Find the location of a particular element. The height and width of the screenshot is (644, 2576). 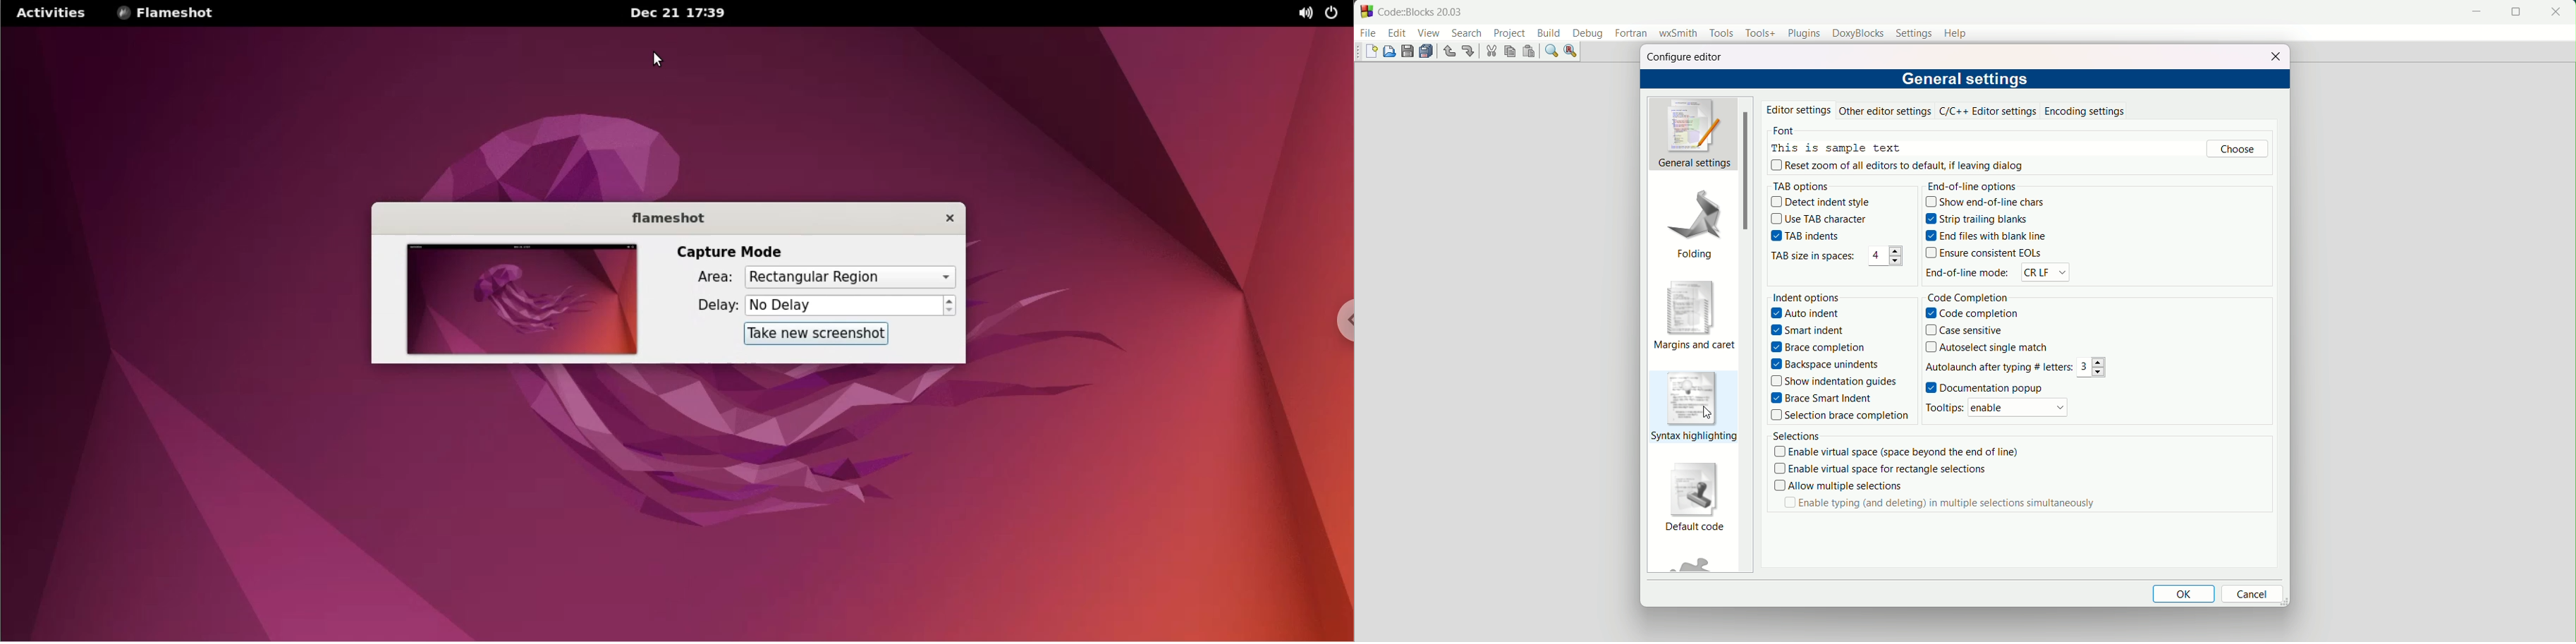

allow multiple selections is located at coordinates (1837, 486).